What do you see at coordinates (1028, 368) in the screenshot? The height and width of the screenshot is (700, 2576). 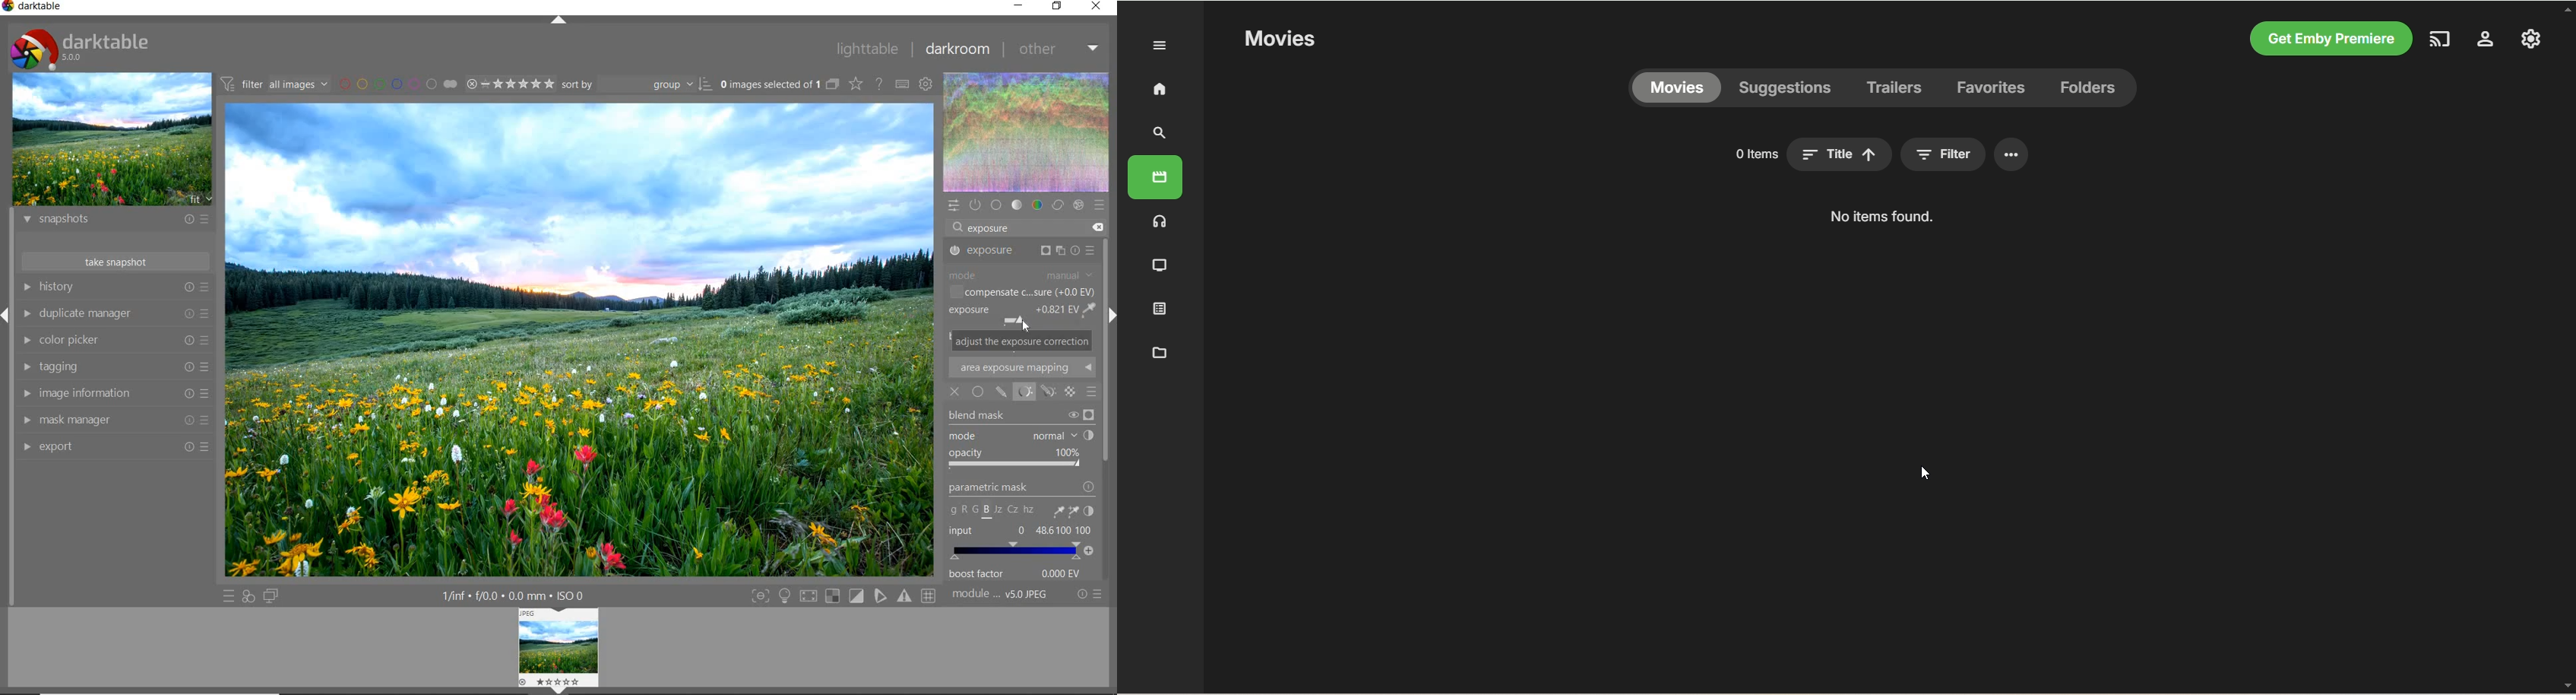 I see `AREA EXPOSURE MAPPING` at bounding box center [1028, 368].